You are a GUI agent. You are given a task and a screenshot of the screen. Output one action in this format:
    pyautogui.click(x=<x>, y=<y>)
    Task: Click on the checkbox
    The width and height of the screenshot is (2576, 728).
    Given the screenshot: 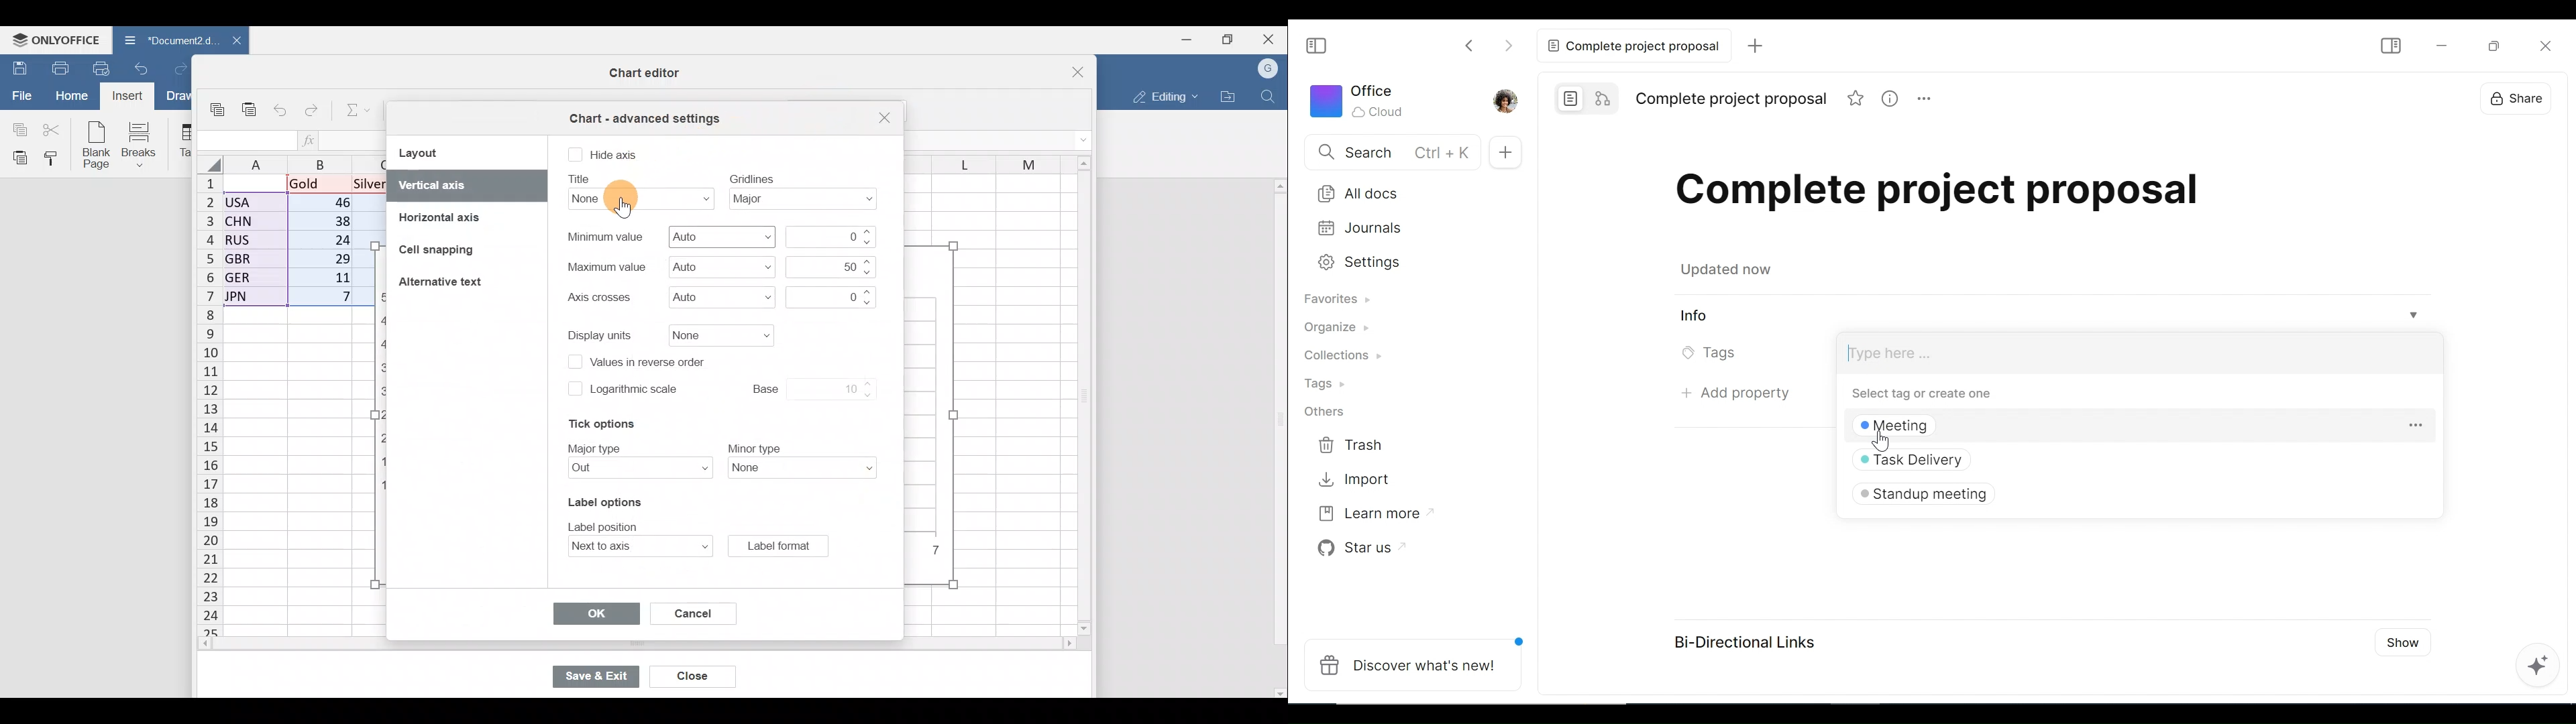 What is the action you would take?
    pyautogui.click(x=573, y=363)
    